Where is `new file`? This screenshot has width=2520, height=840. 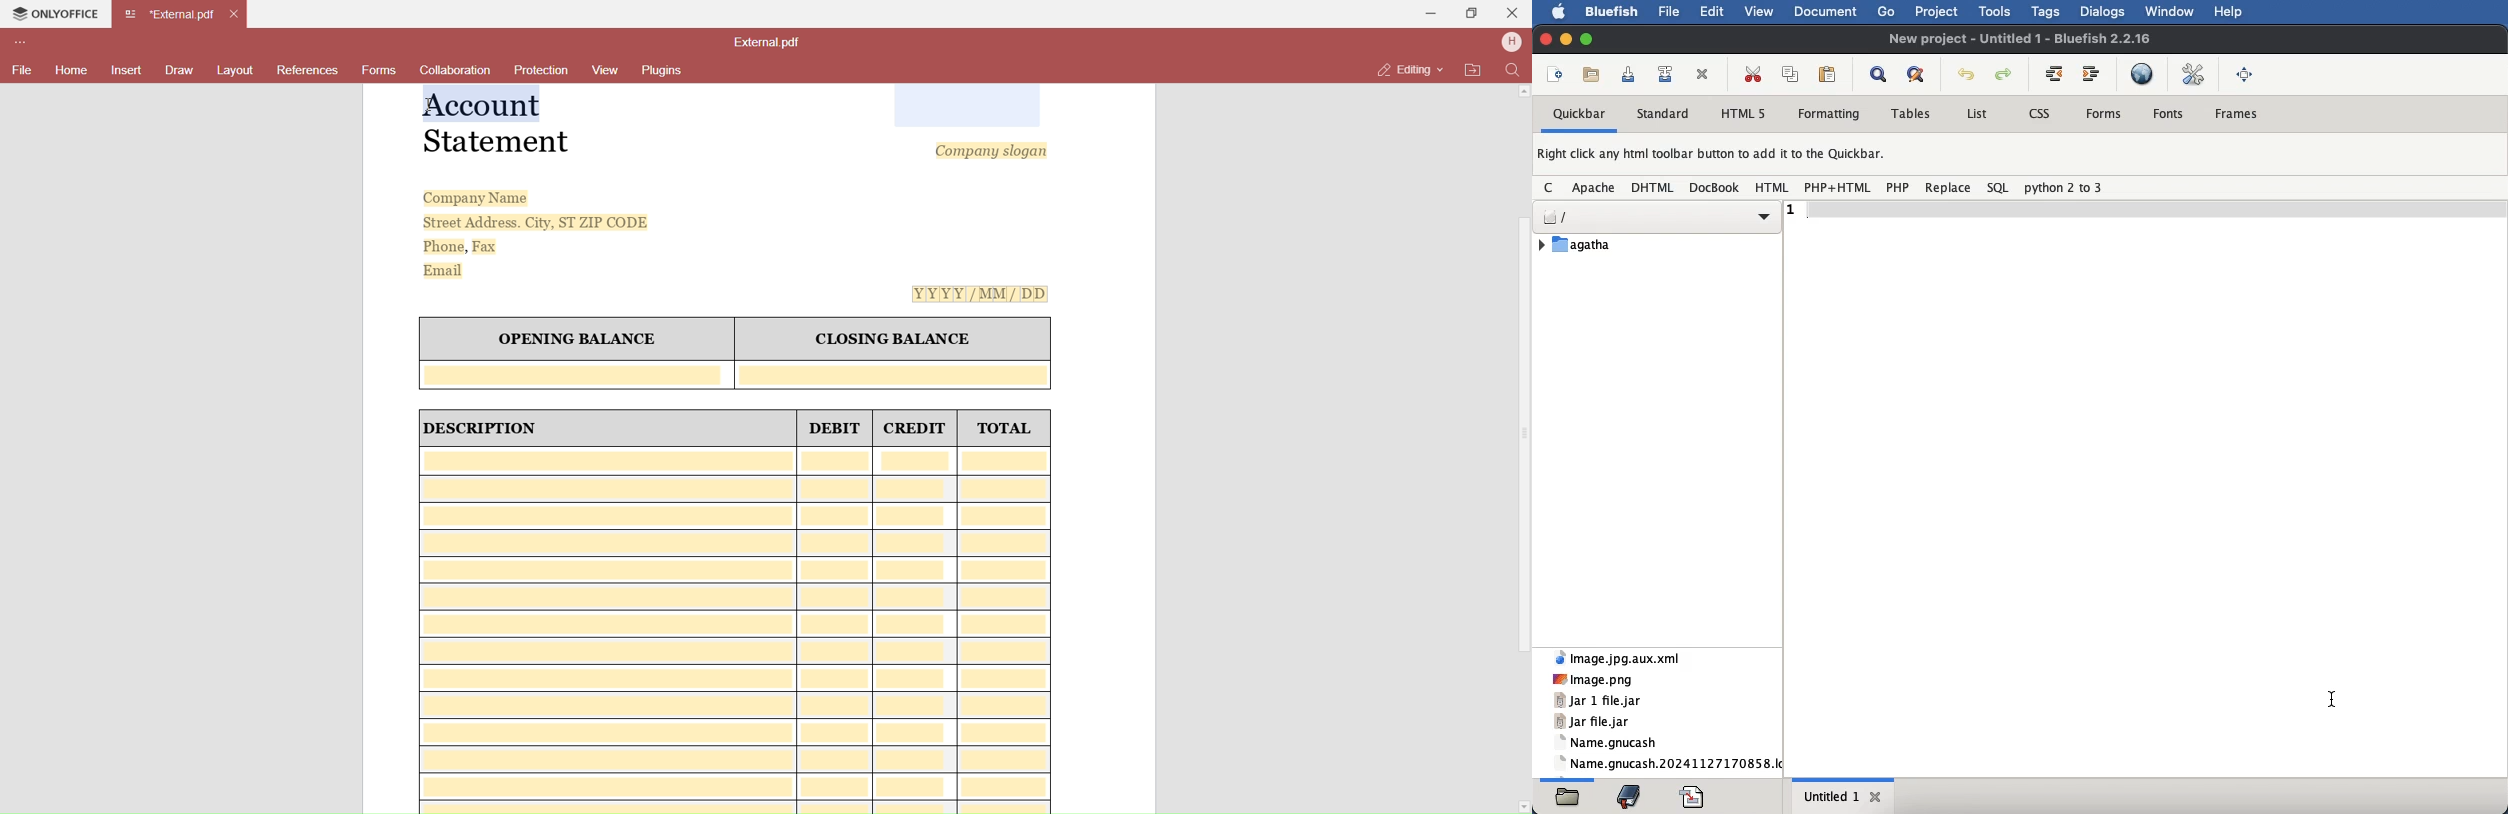
new file is located at coordinates (1557, 75).